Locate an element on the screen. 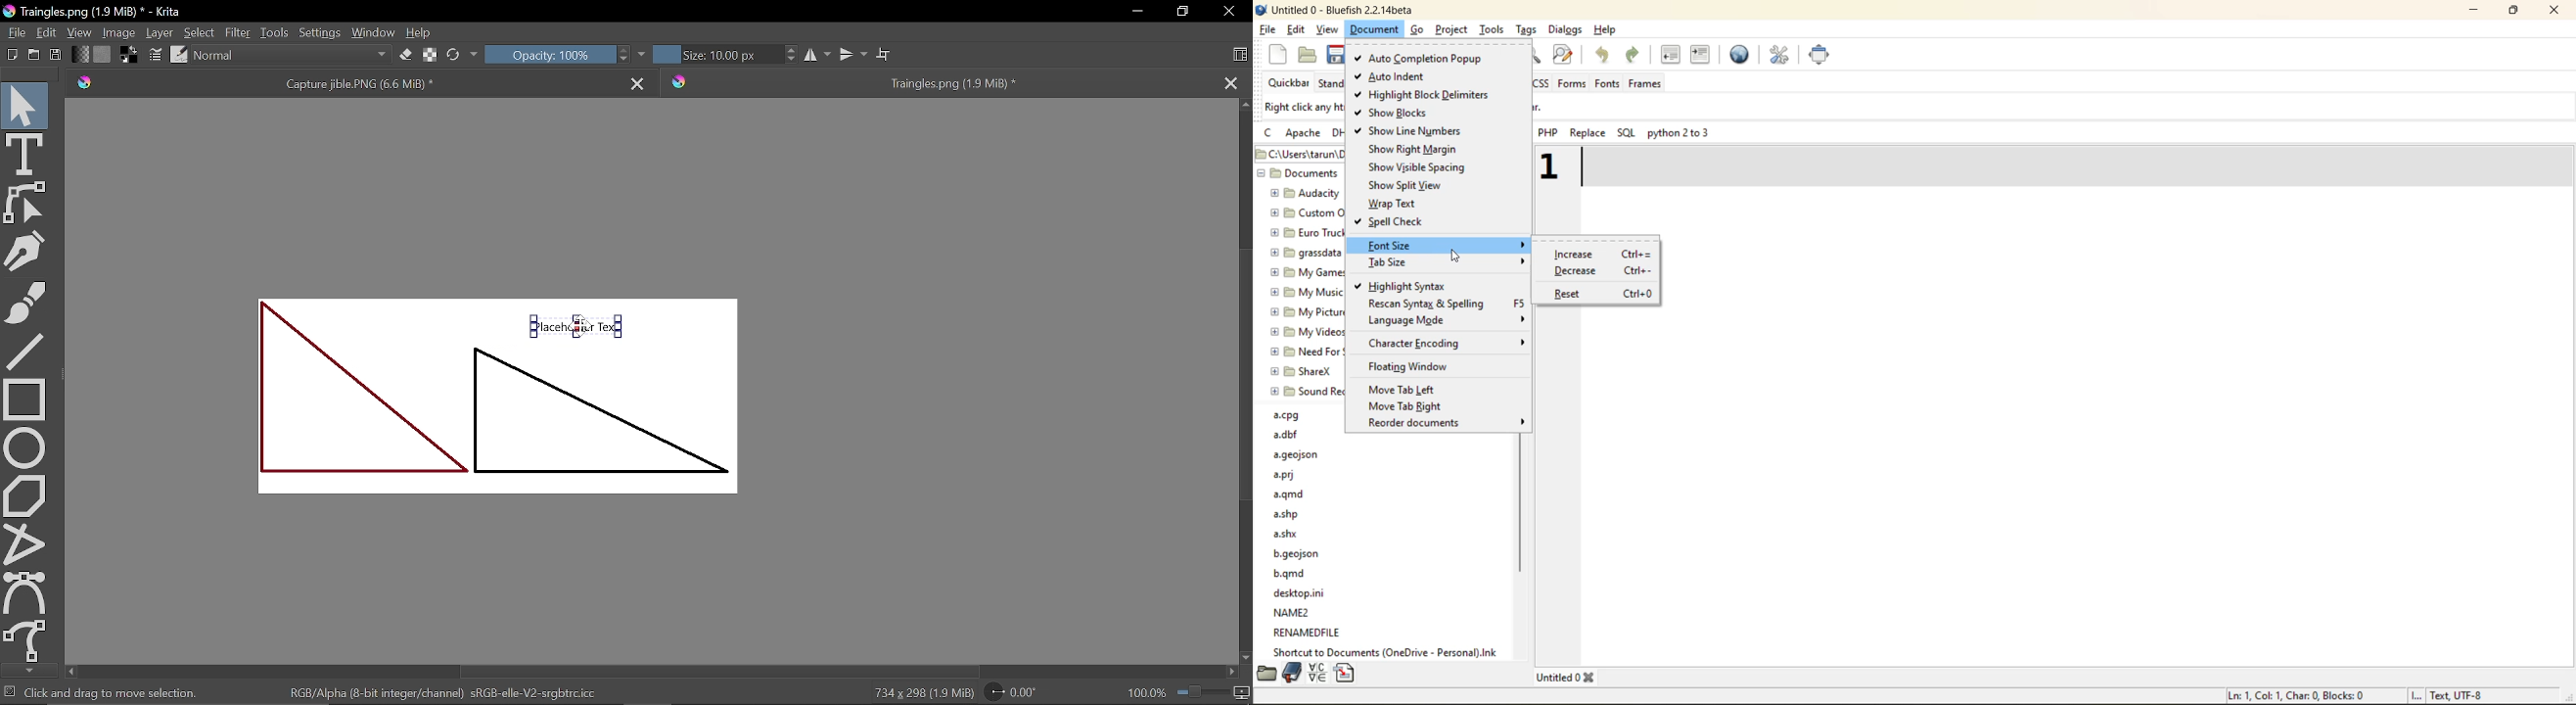 The width and height of the screenshot is (2576, 728). sharex is located at coordinates (1302, 372).